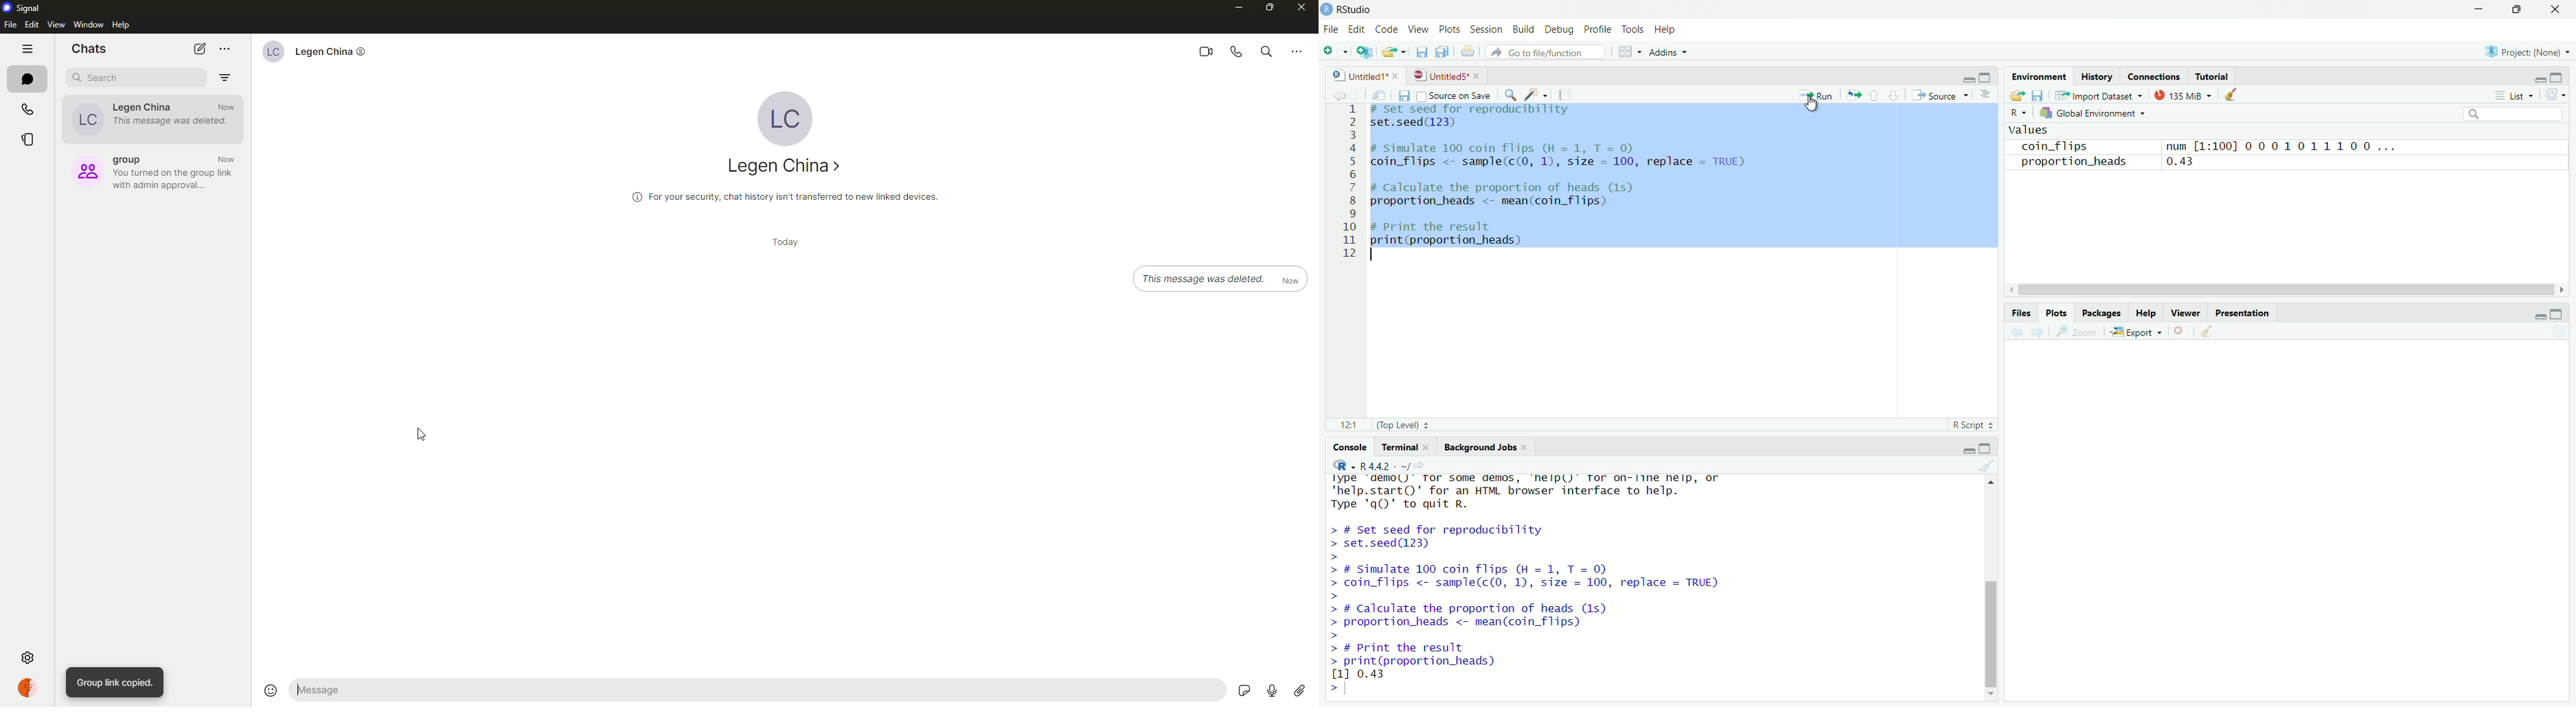  Describe the element at coordinates (1330, 31) in the screenshot. I see `file` at that location.